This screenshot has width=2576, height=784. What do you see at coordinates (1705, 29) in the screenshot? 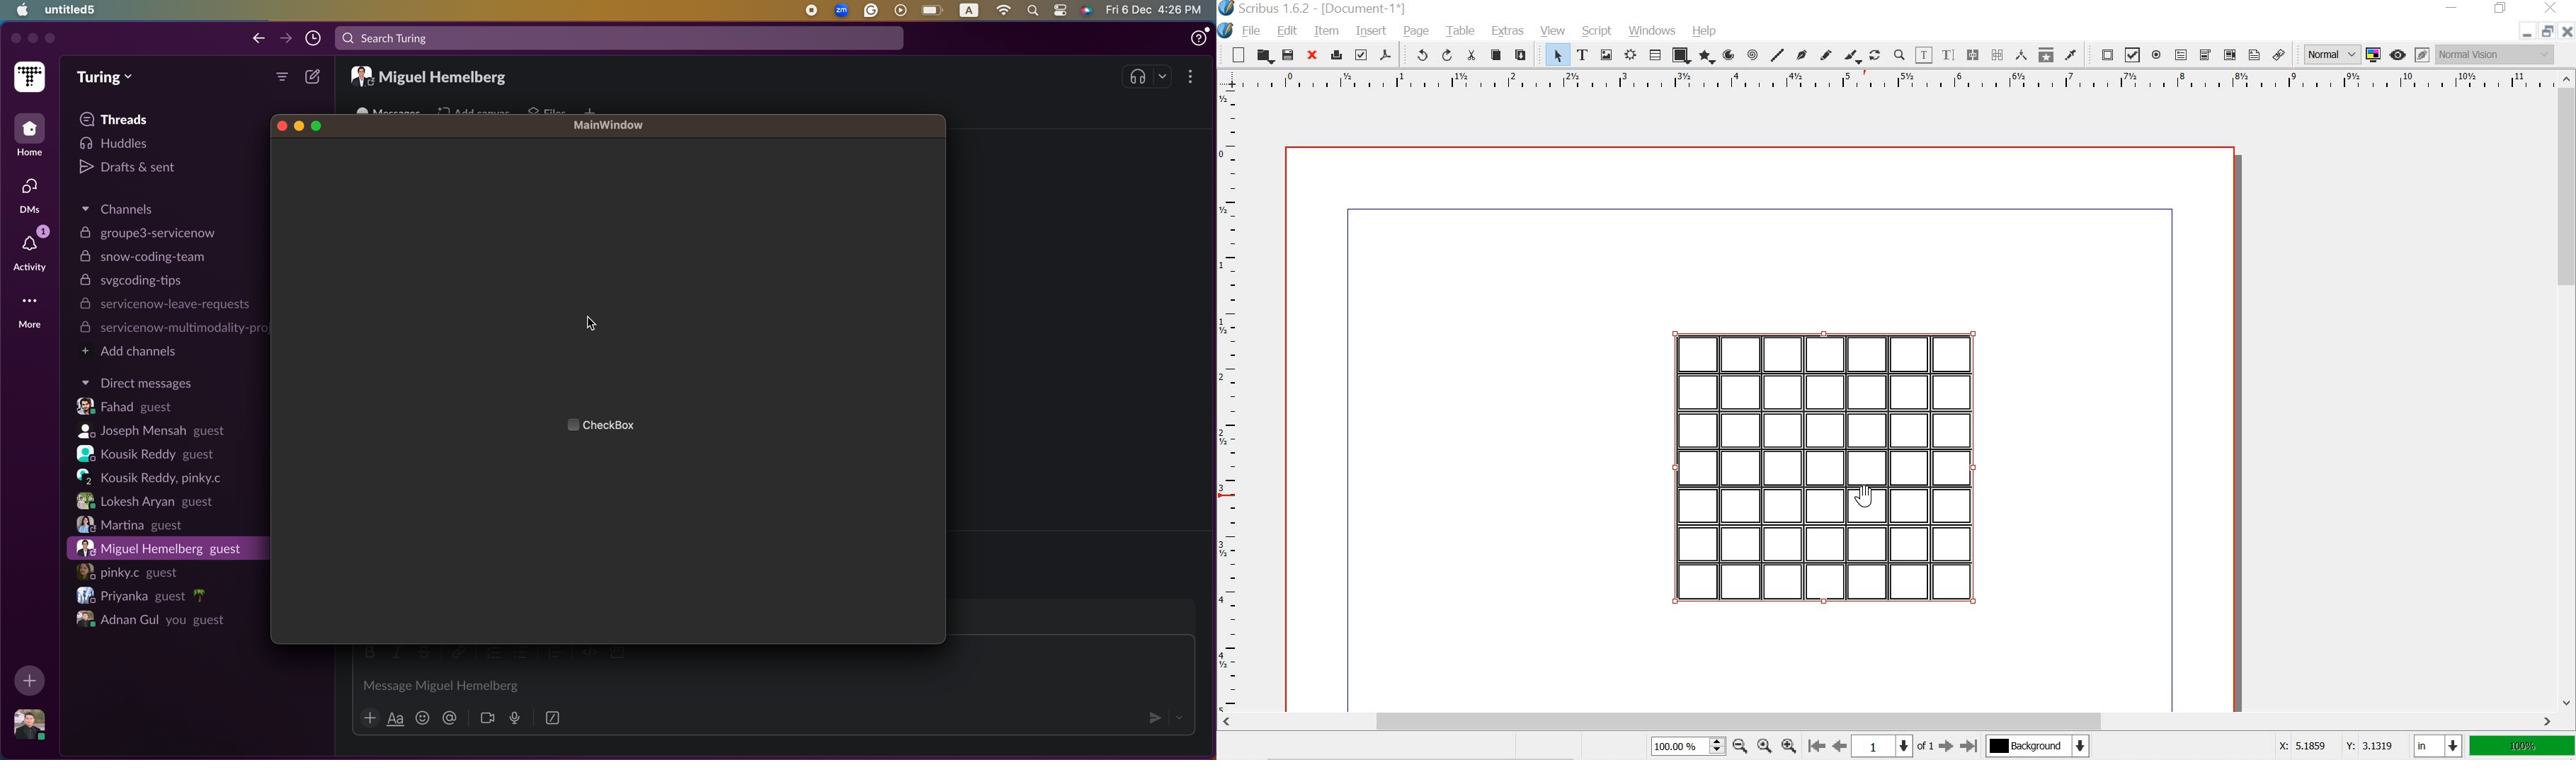
I see `help` at bounding box center [1705, 29].